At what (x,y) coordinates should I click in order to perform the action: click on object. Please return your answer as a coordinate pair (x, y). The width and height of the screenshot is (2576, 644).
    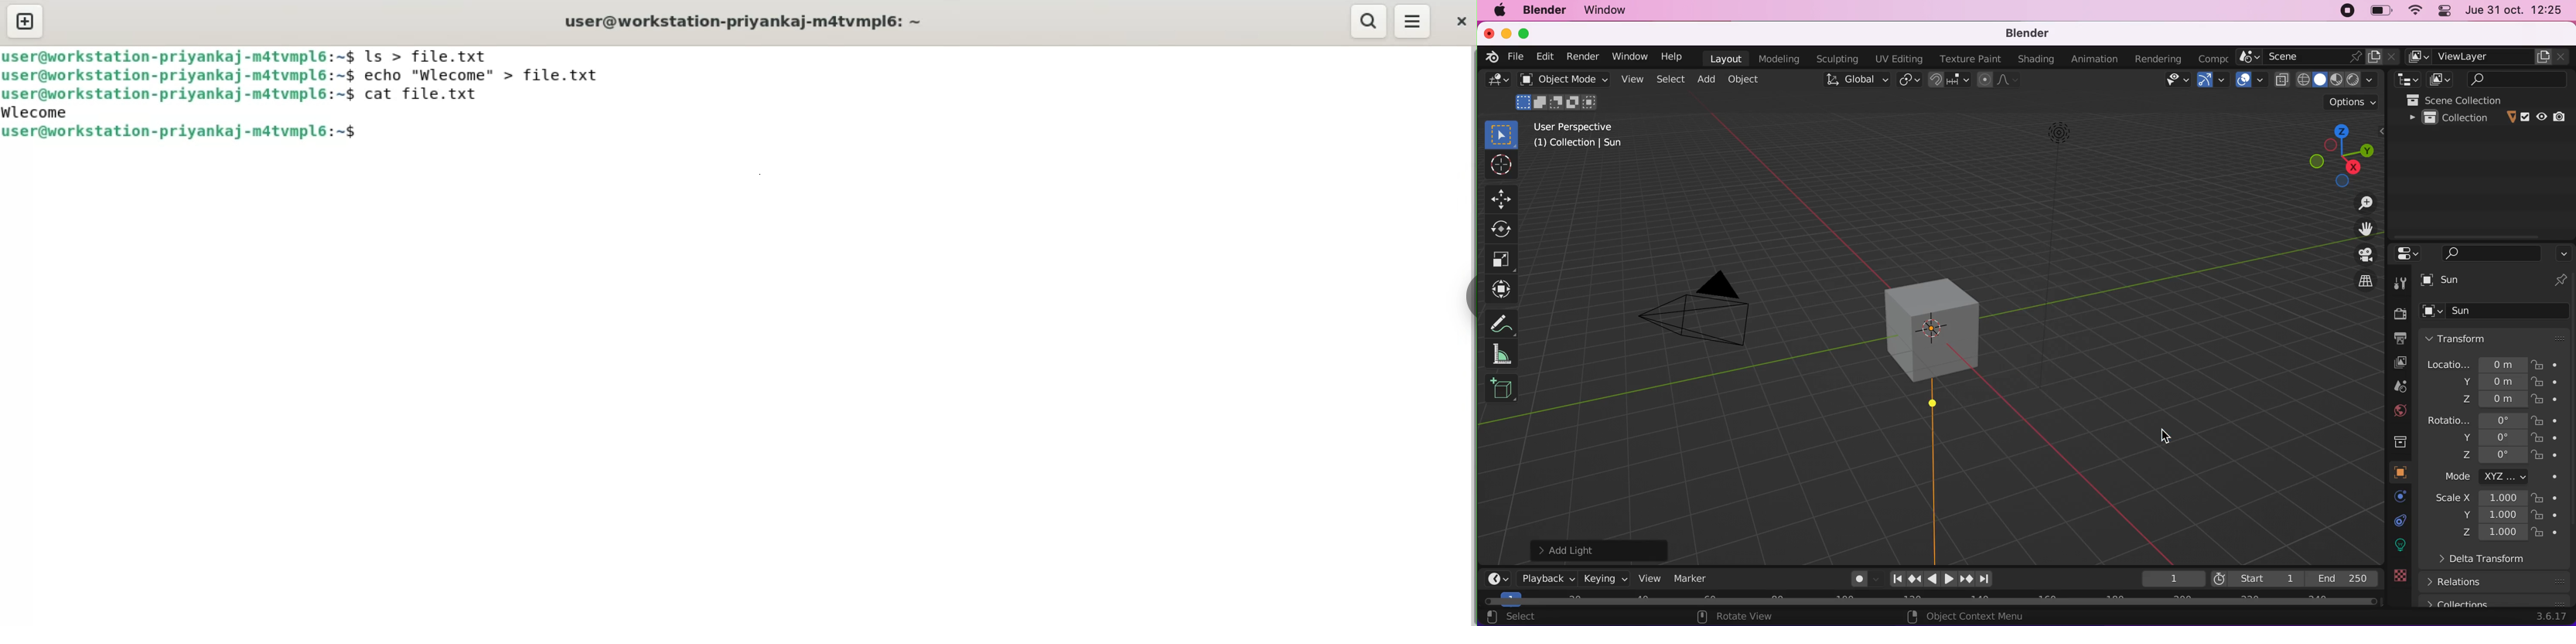
    Looking at the image, I should click on (1743, 80).